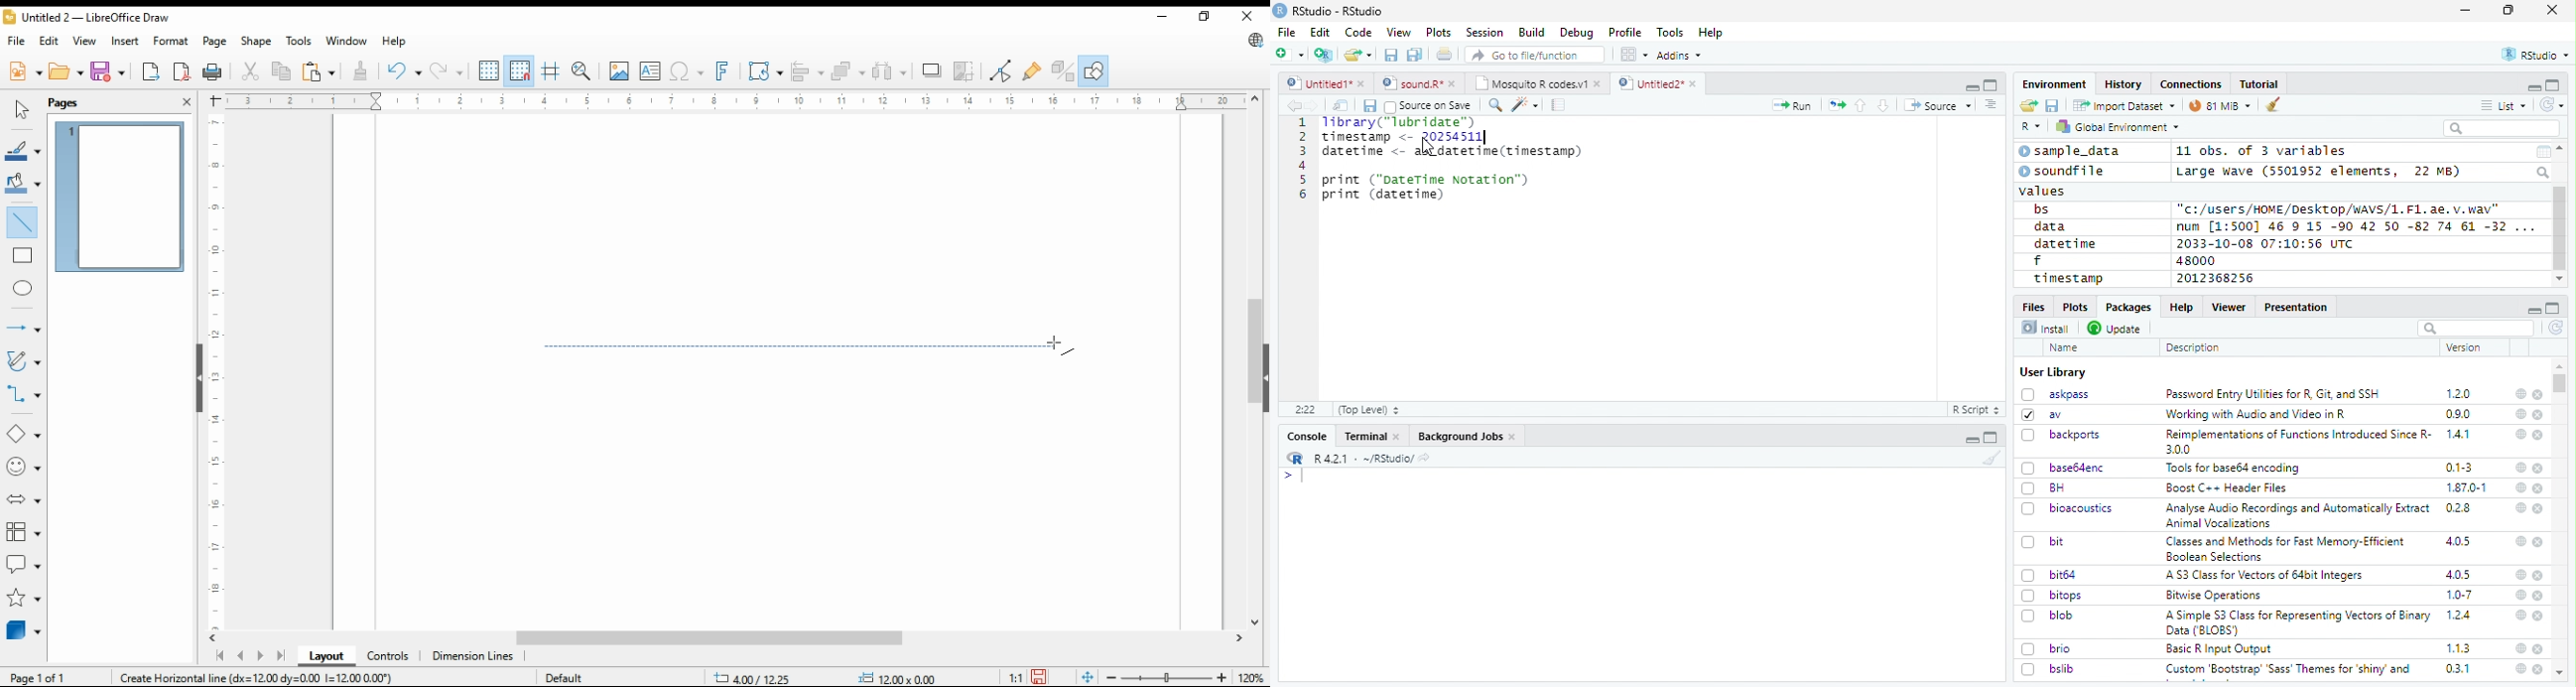 This screenshot has width=2576, height=700. I want to click on export directly as pdf, so click(183, 70).